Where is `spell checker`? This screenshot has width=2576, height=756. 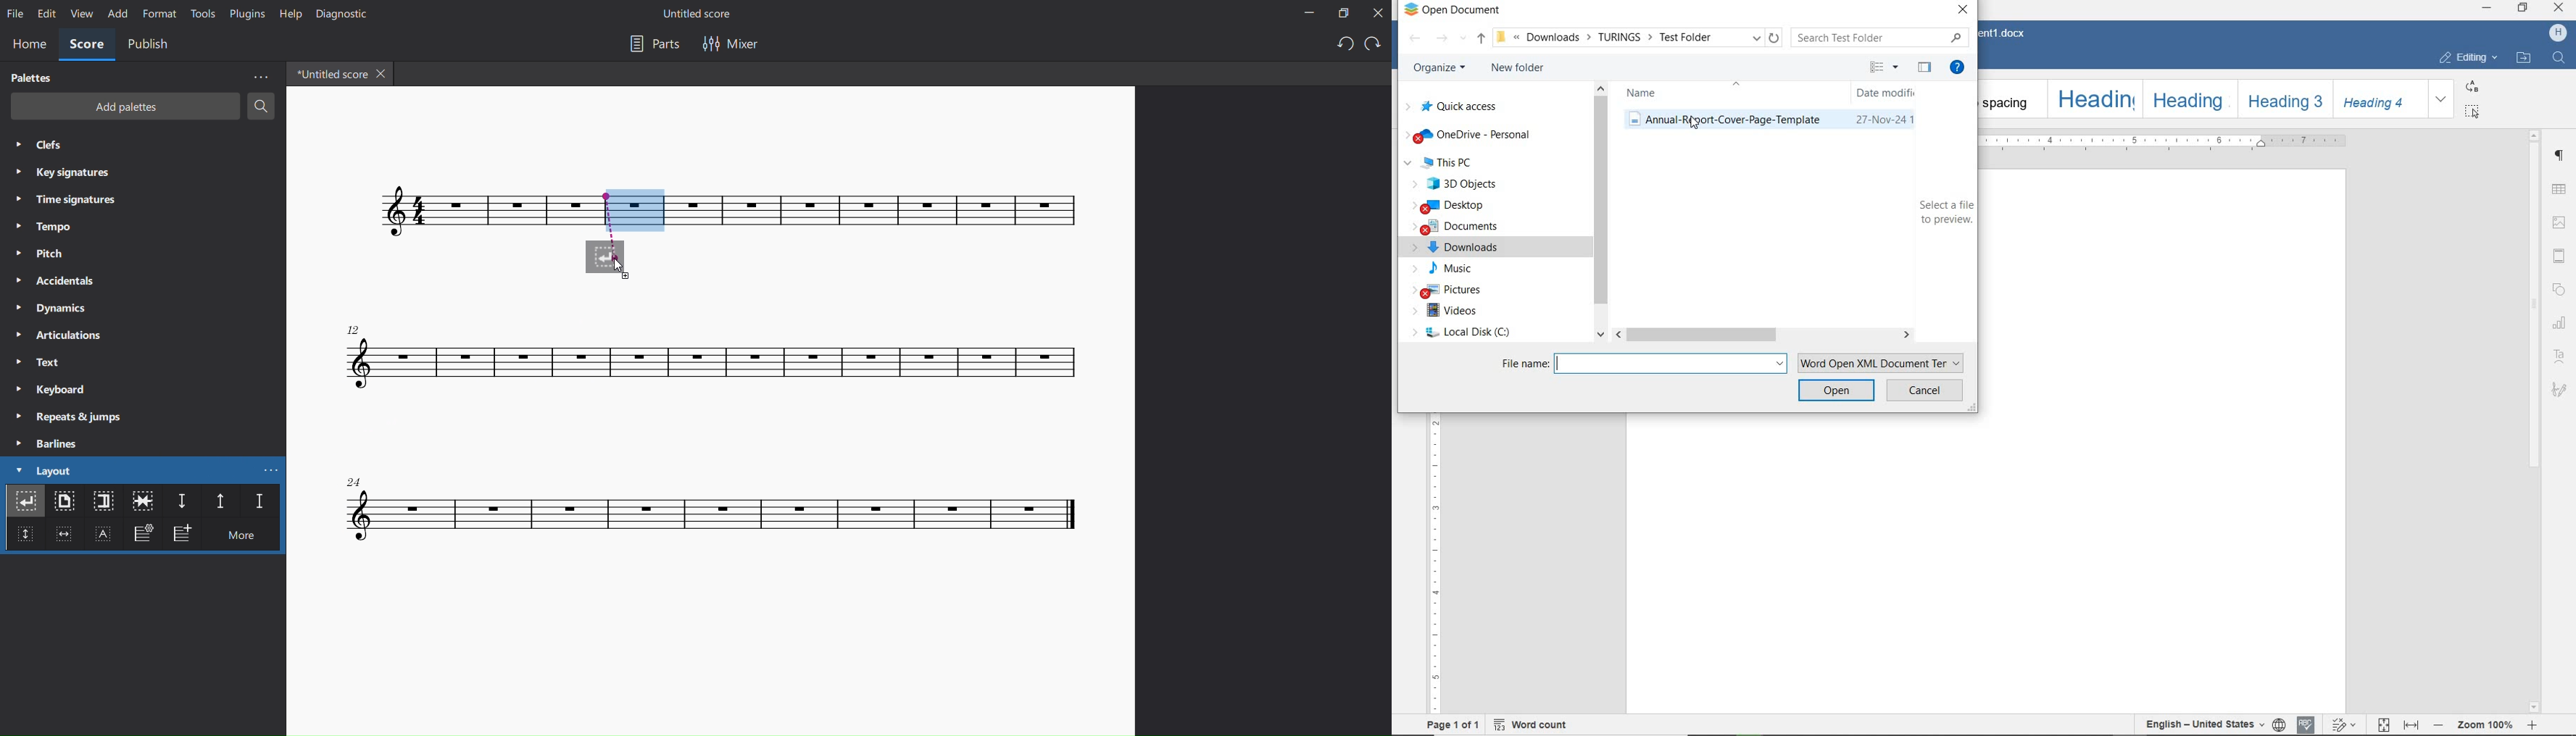
spell checker is located at coordinates (2308, 725).